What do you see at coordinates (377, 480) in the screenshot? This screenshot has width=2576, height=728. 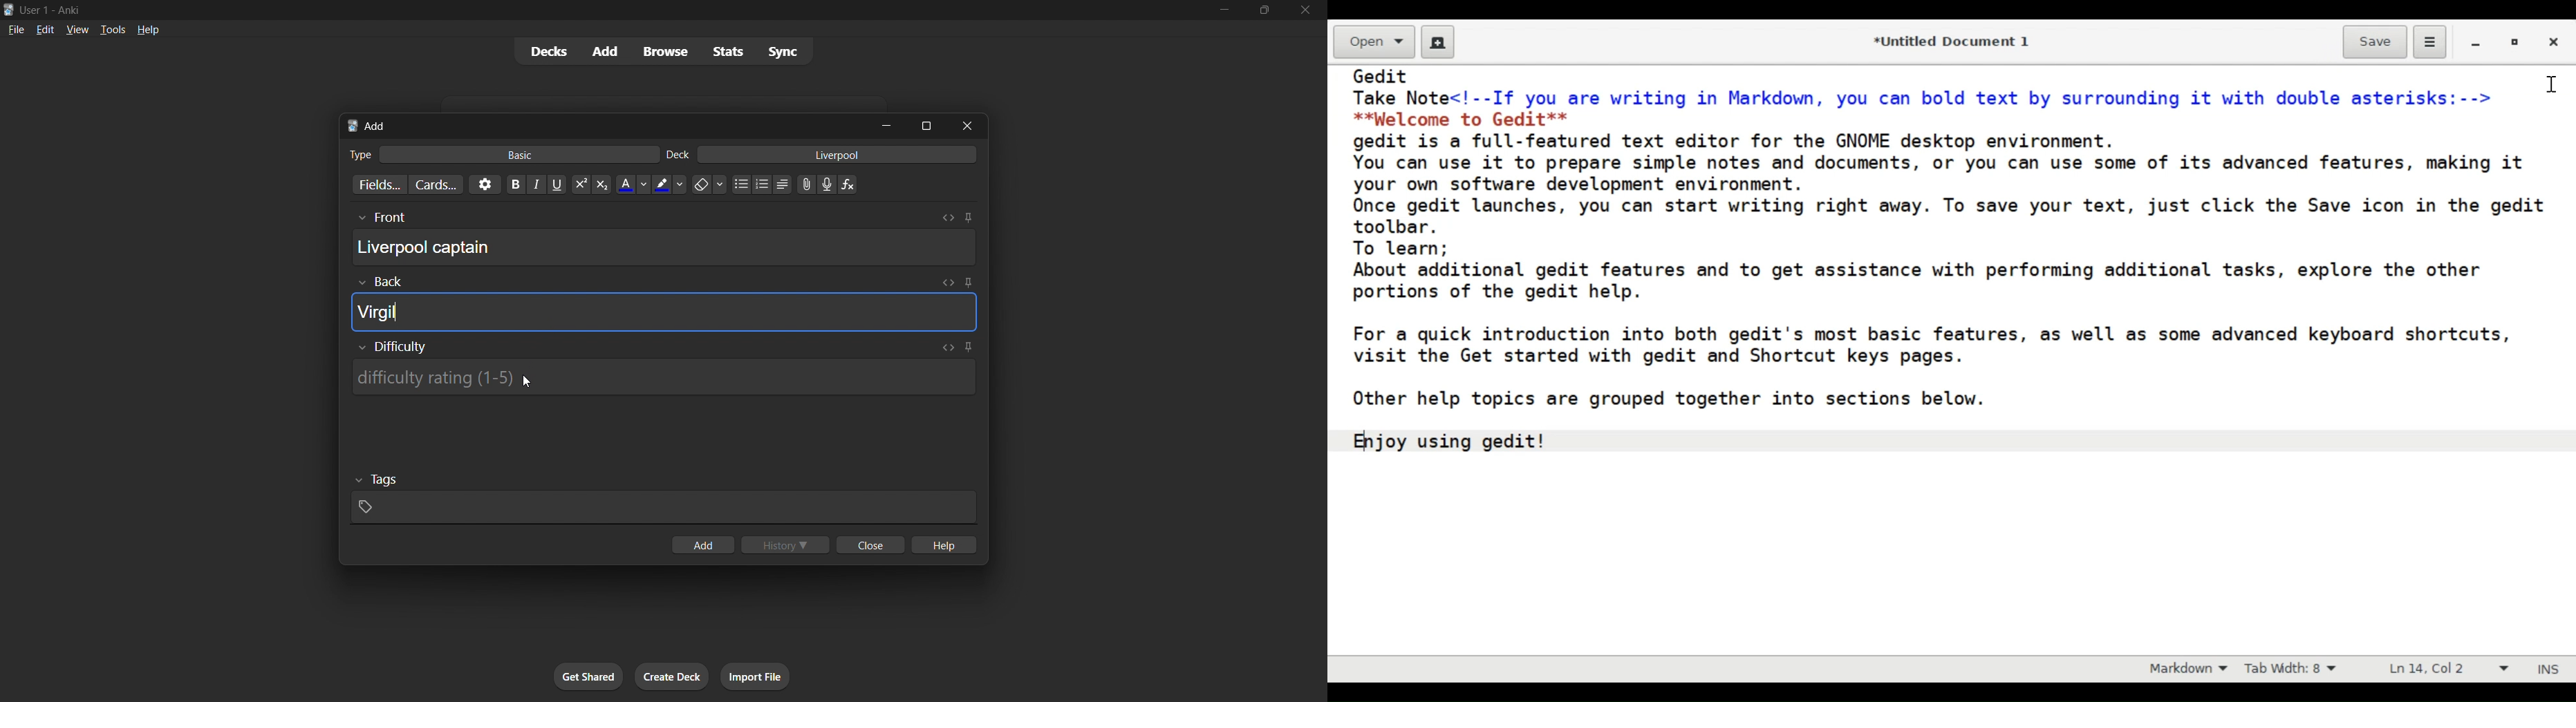 I see `` at bounding box center [377, 480].